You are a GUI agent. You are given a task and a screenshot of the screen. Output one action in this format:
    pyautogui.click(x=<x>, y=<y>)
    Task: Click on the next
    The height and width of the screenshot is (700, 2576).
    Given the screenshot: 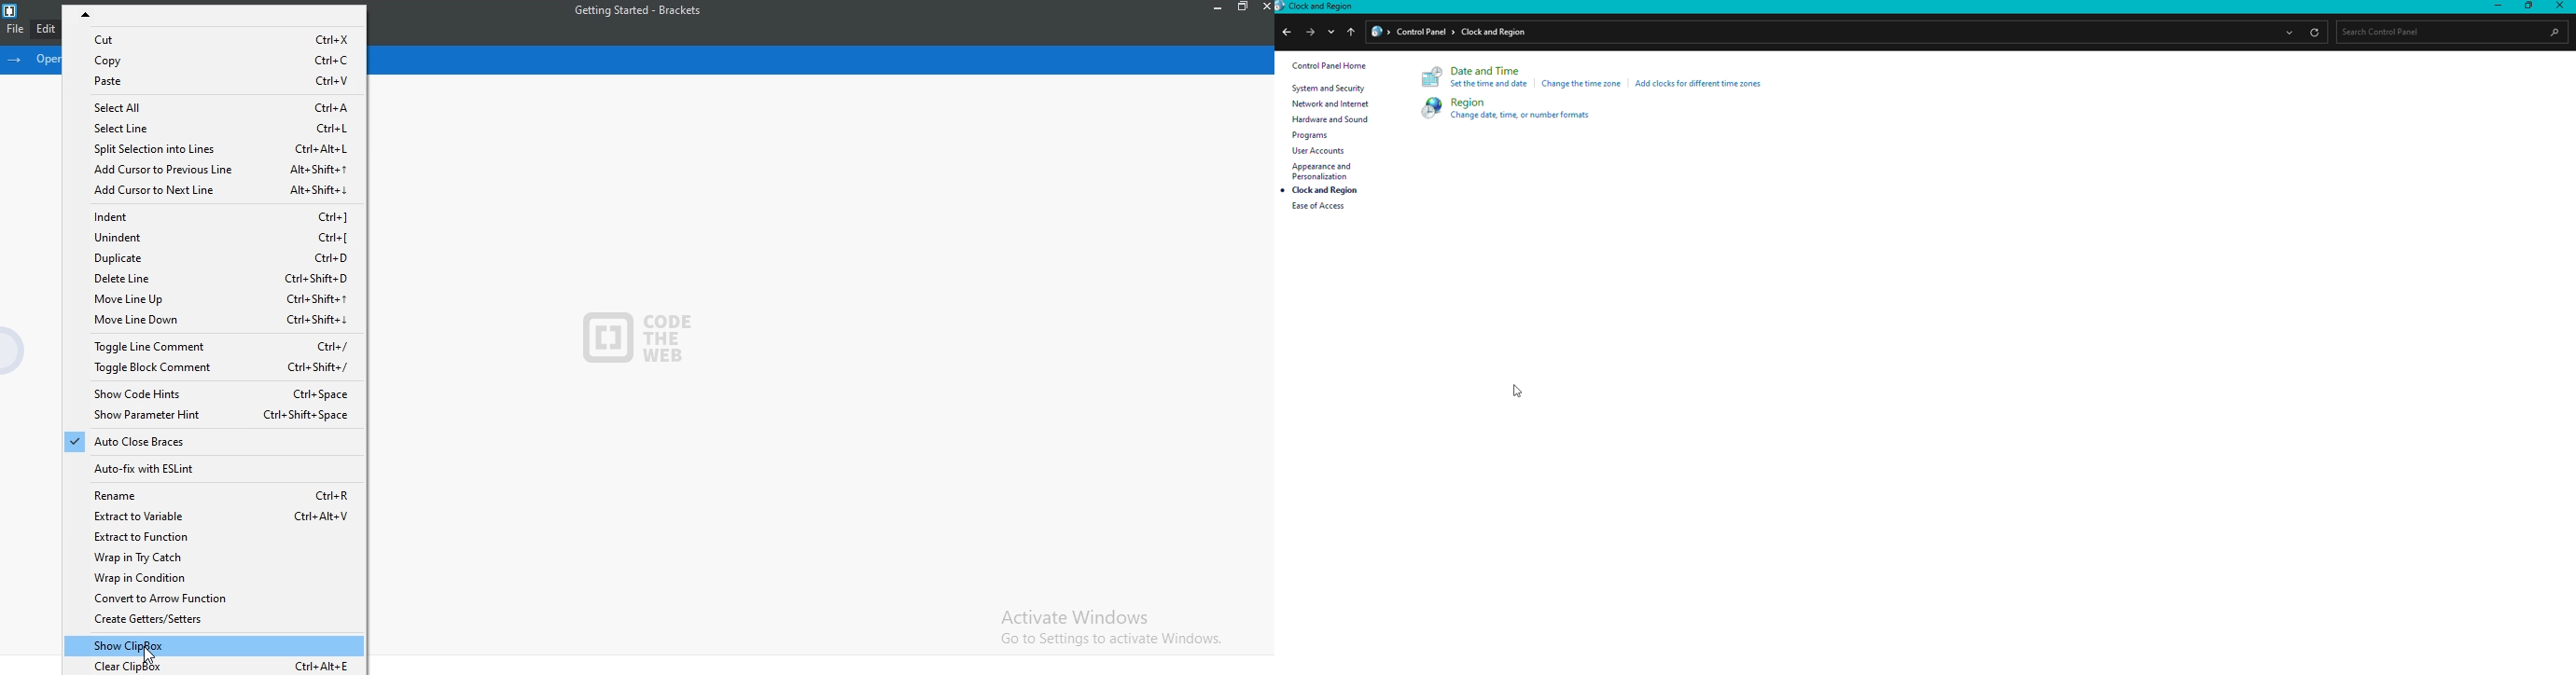 What is the action you would take?
    pyautogui.click(x=1309, y=31)
    